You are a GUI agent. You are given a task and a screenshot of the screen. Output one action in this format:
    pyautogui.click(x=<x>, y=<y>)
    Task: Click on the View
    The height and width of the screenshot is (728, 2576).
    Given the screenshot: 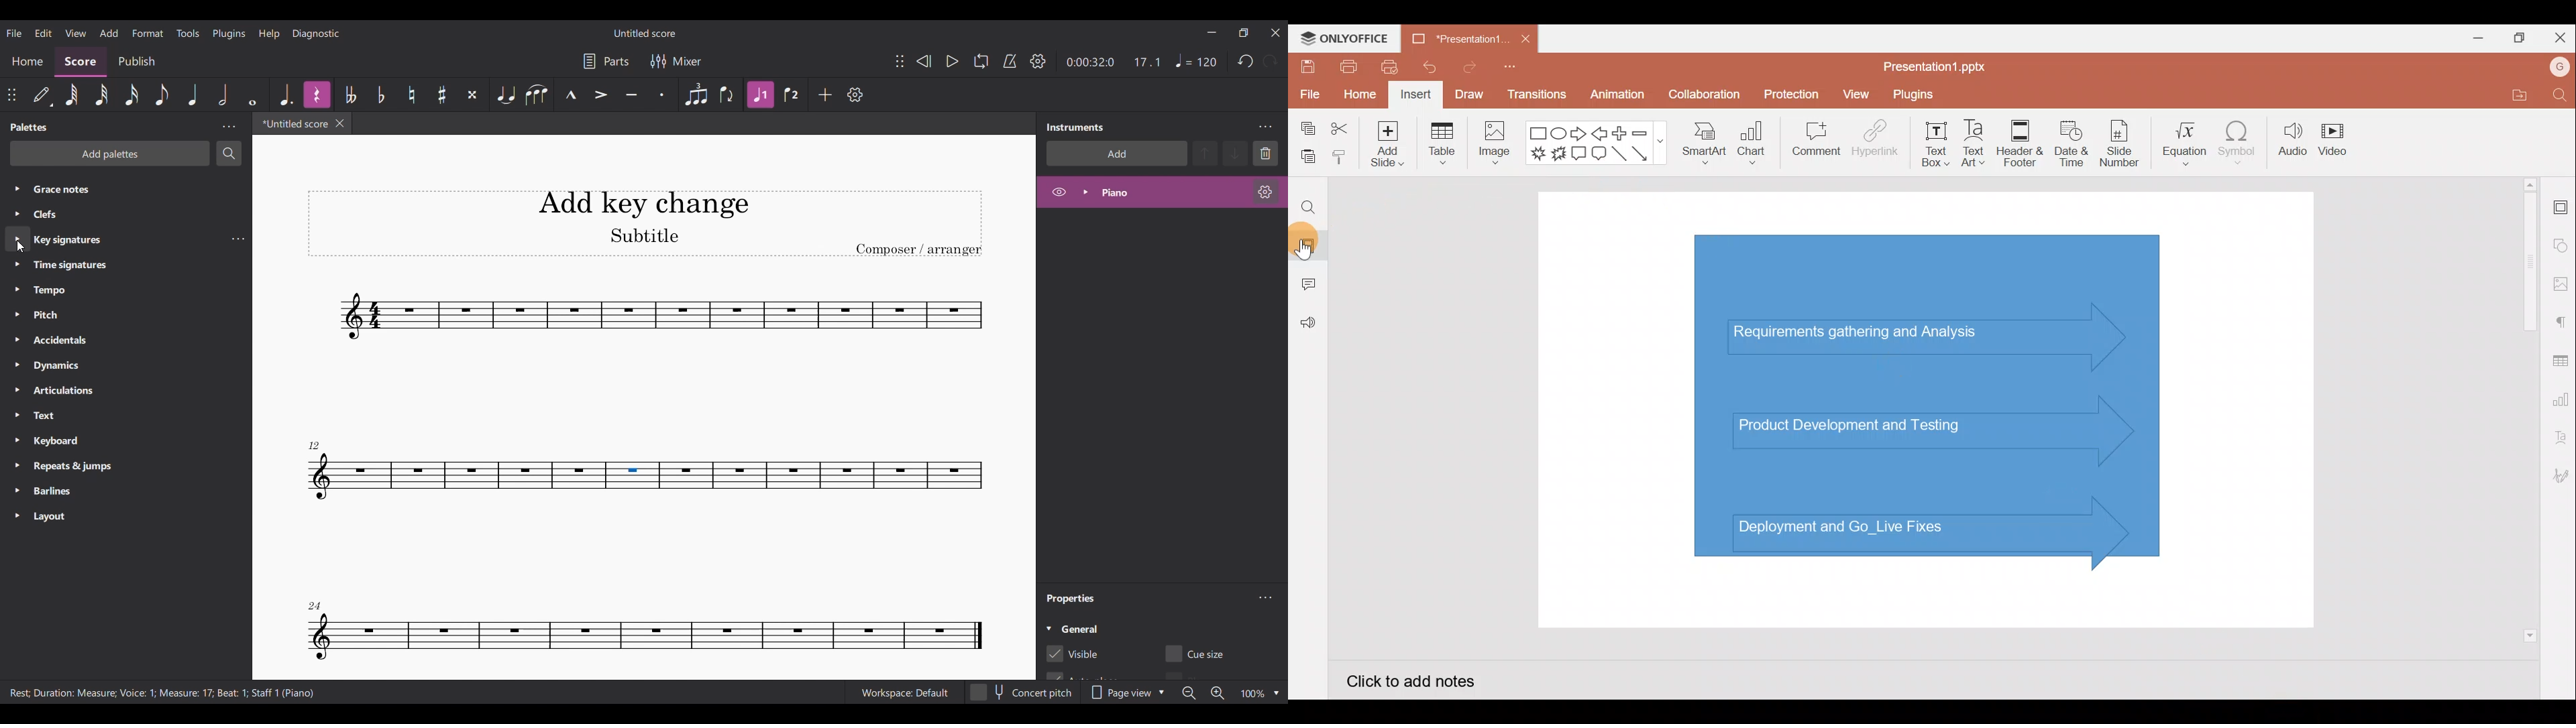 What is the action you would take?
    pyautogui.click(x=1856, y=96)
    